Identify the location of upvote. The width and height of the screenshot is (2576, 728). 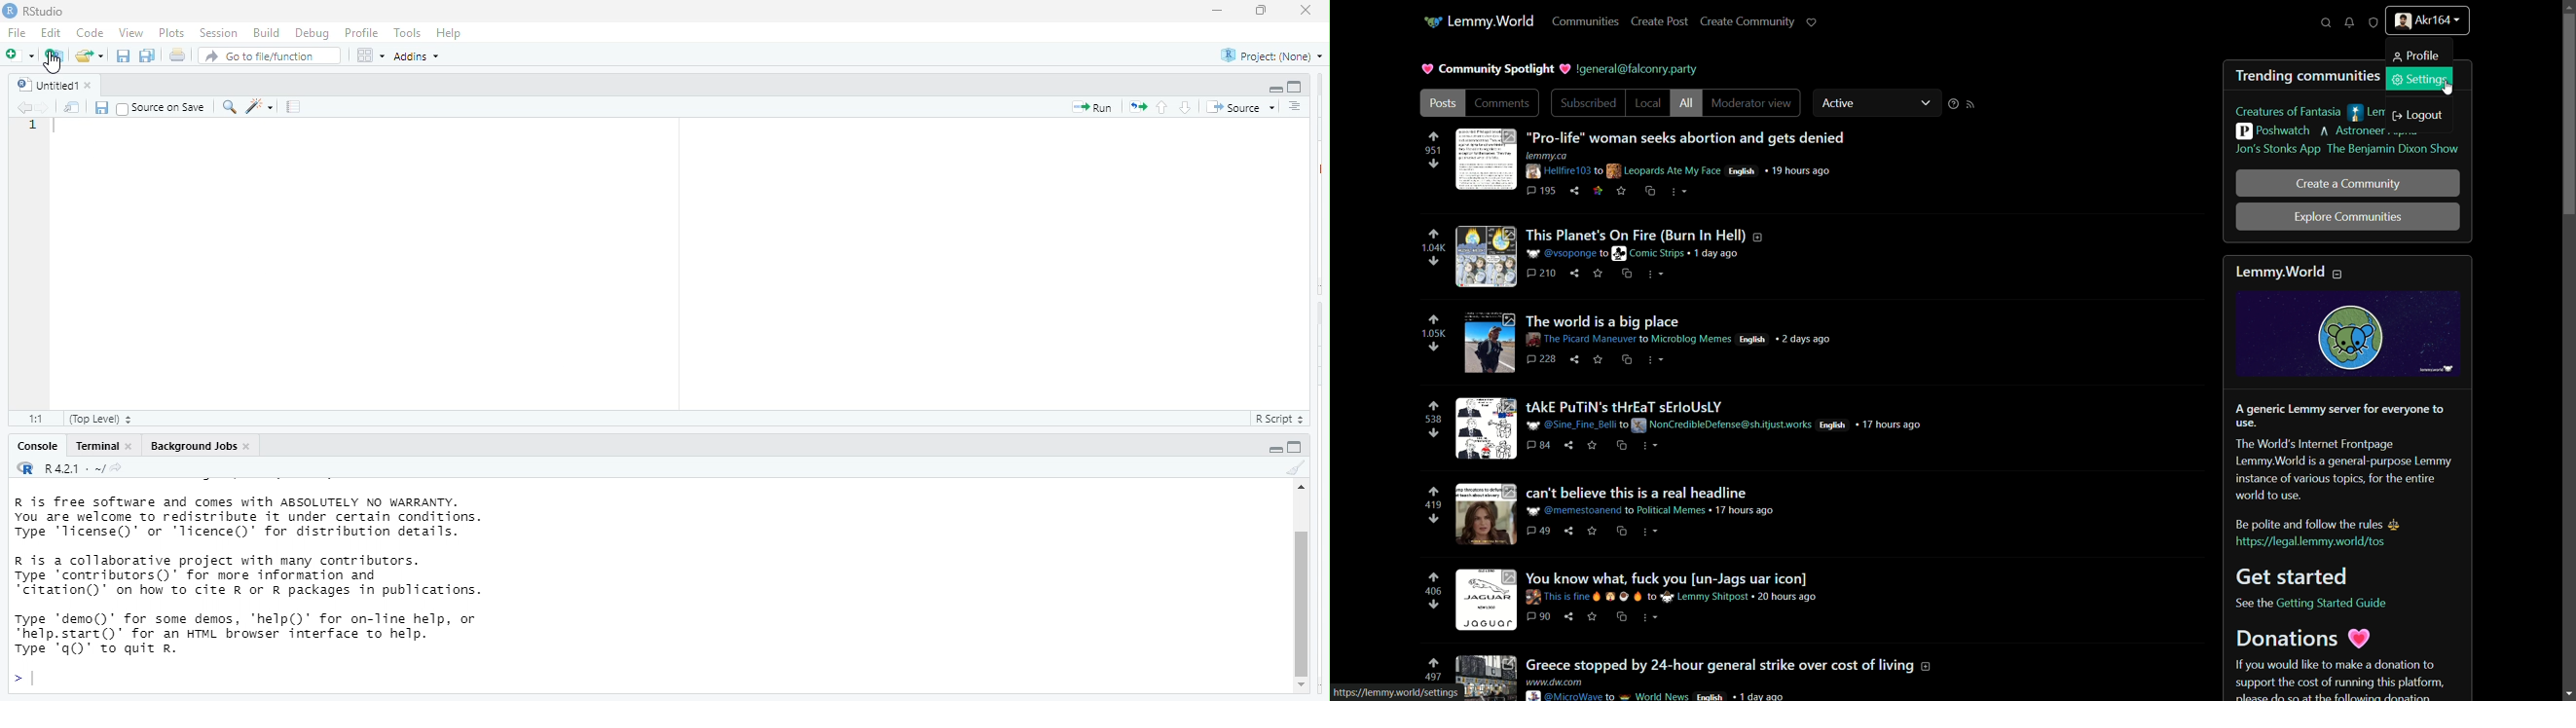
(1434, 406).